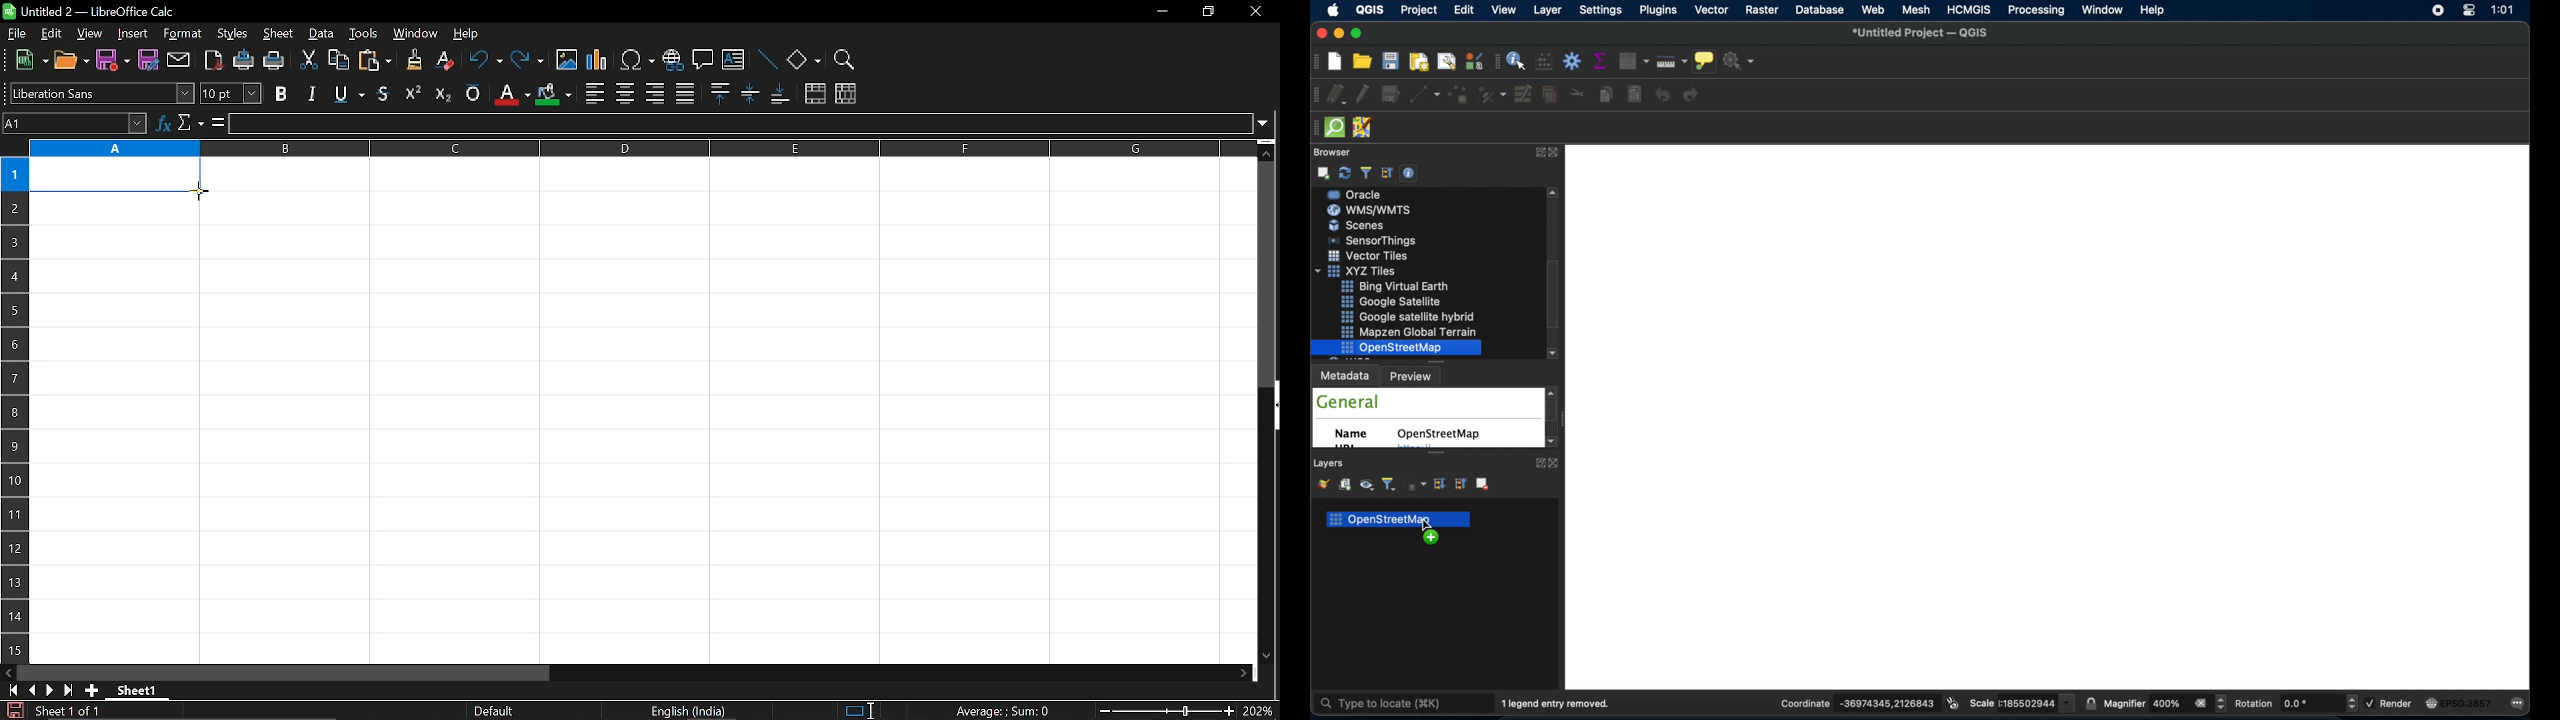 Image resolution: width=2576 pixels, height=728 pixels. What do you see at coordinates (1524, 95) in the screenshot?
I see `modify. attributes` at bounding box center [1524, 95].